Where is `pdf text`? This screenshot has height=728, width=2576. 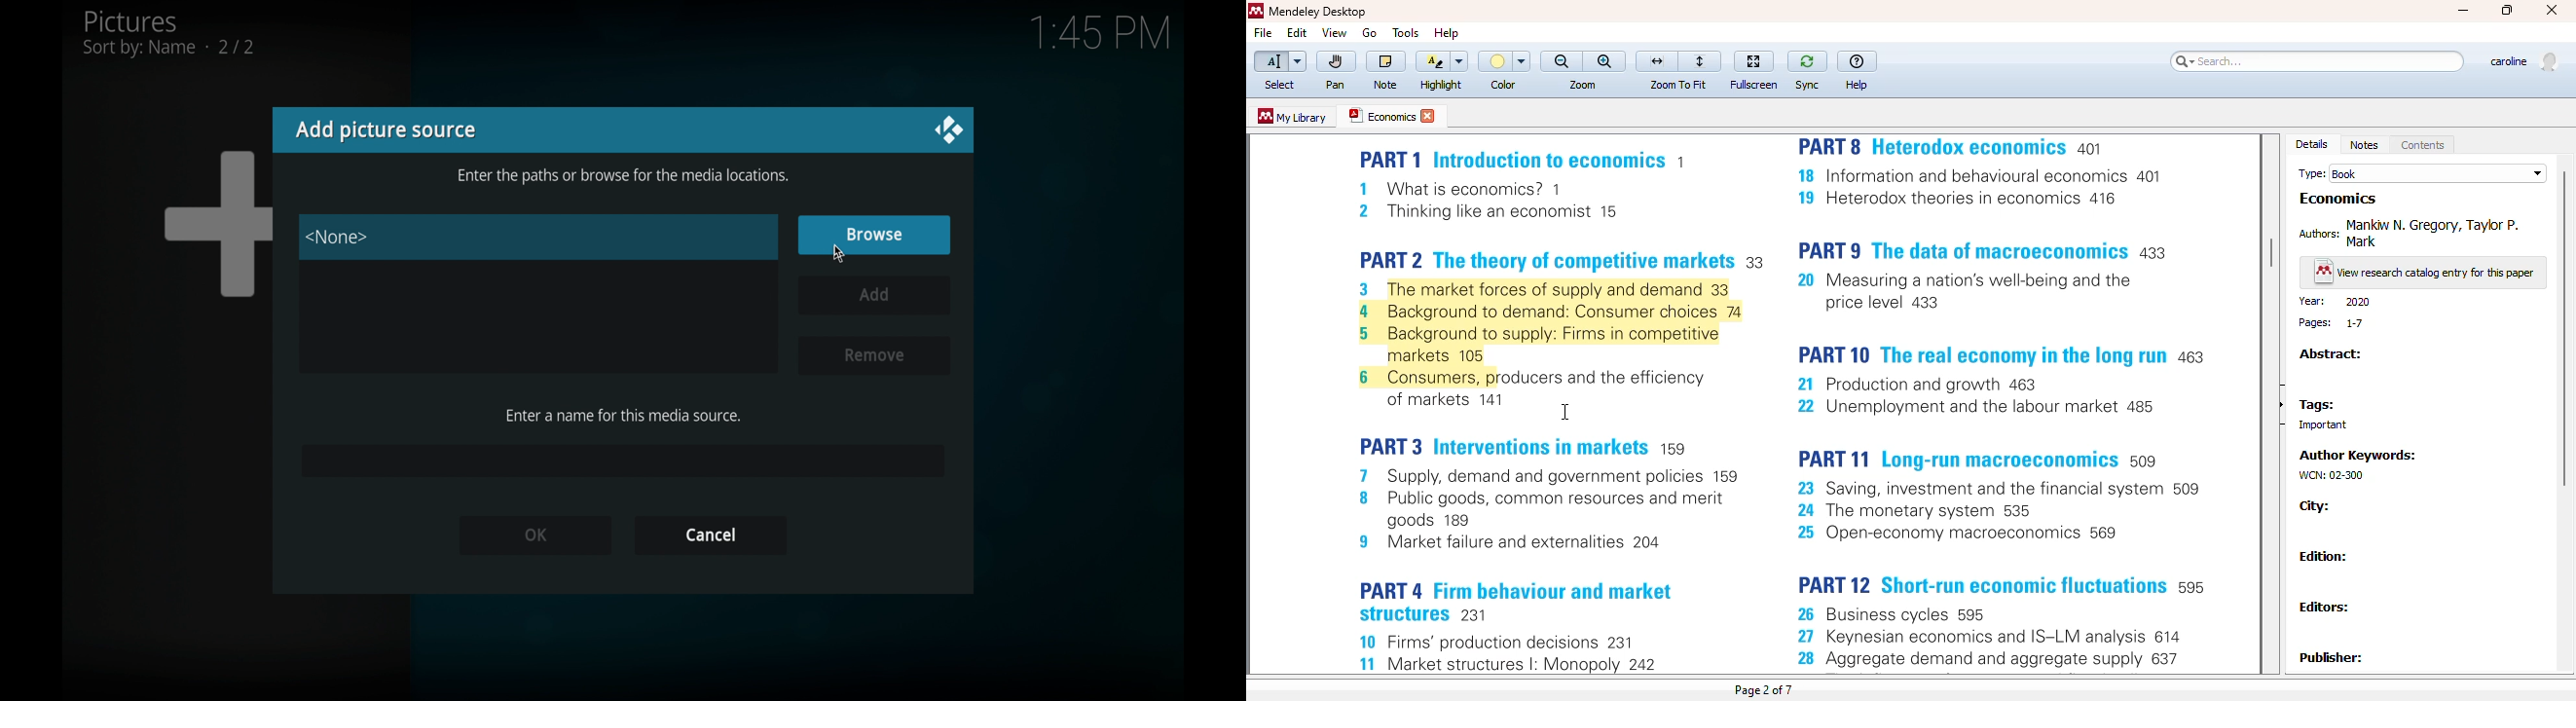
pdf text is located at coordinates (1528, 204).